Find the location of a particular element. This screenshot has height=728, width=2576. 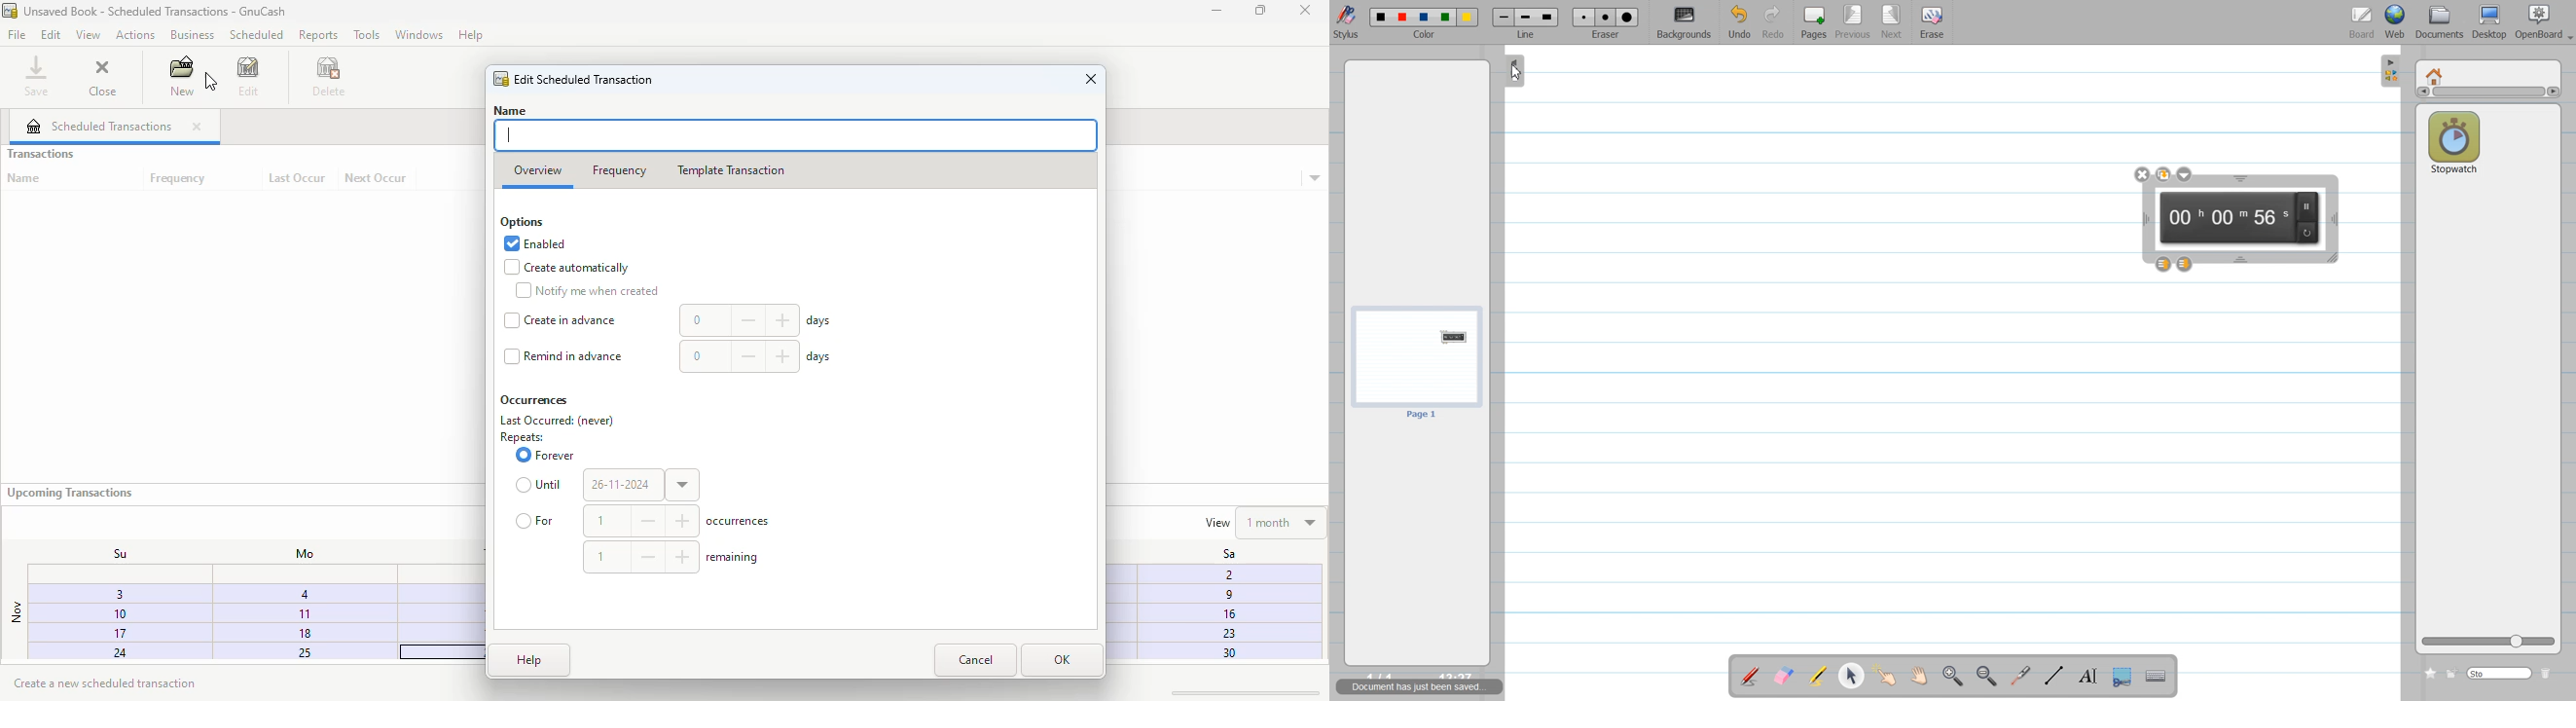

help is located at coordinates (470, 34).